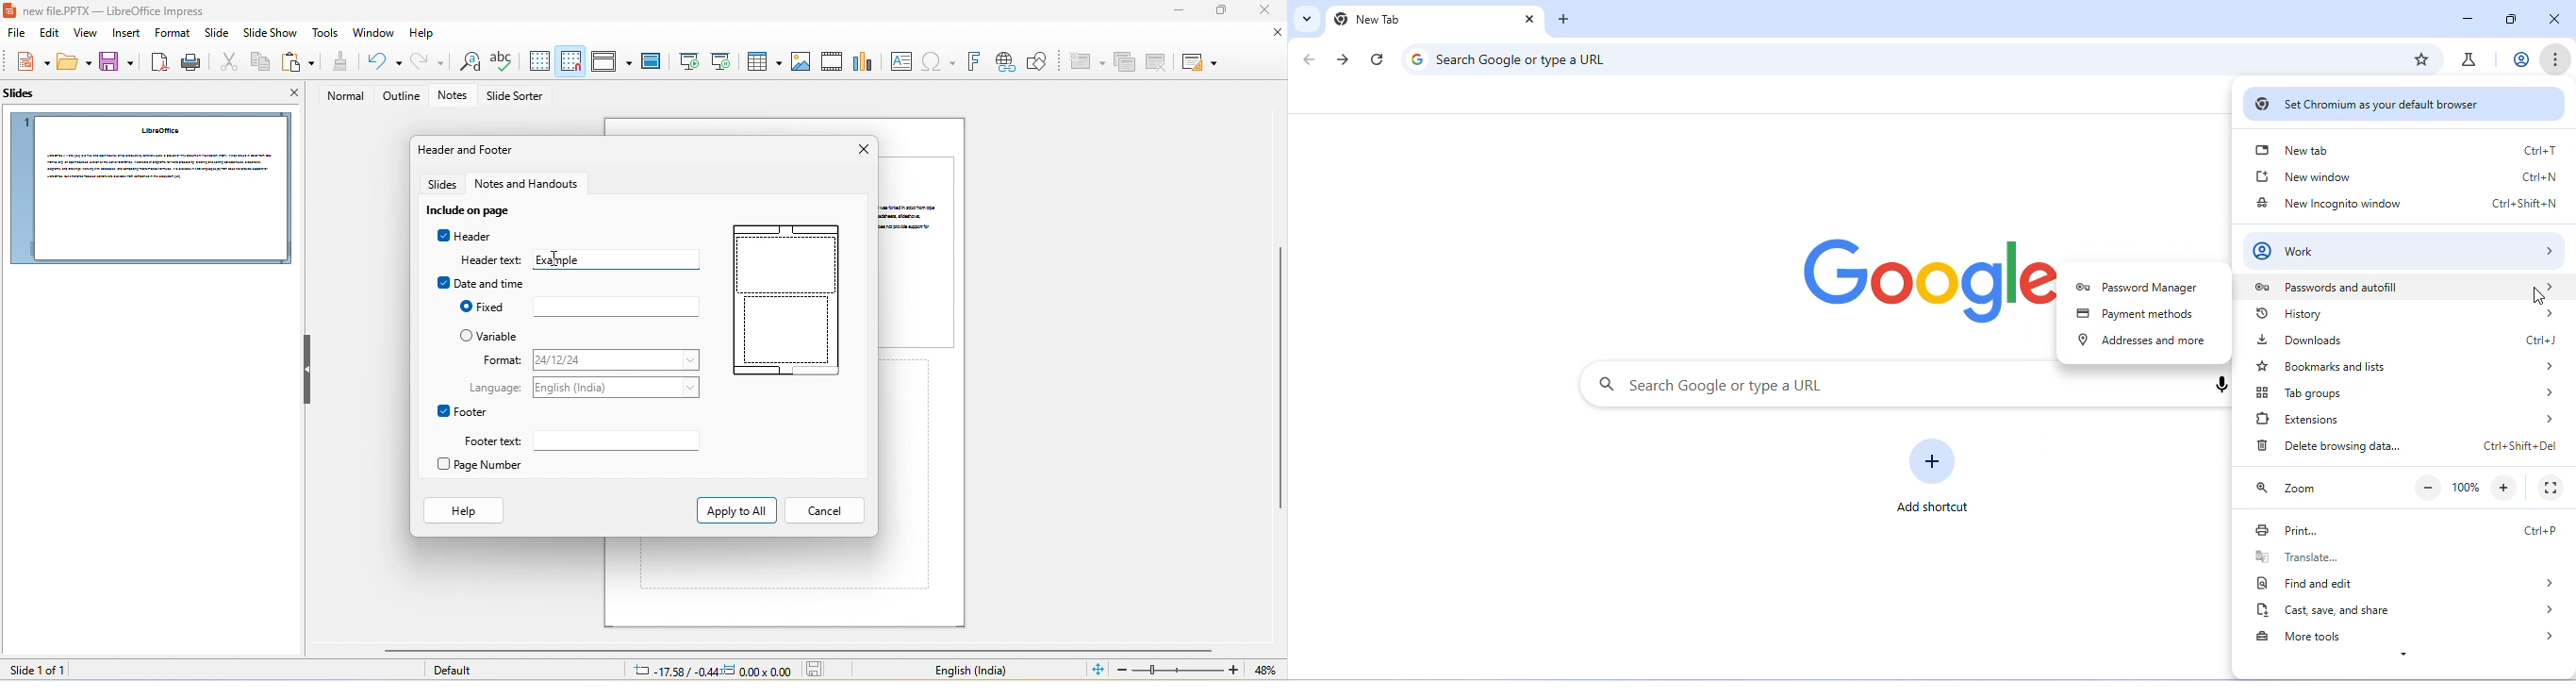 Image resolution: width=2576 pixels, height=700 pixels. I want to click on file, so click(13, 34).